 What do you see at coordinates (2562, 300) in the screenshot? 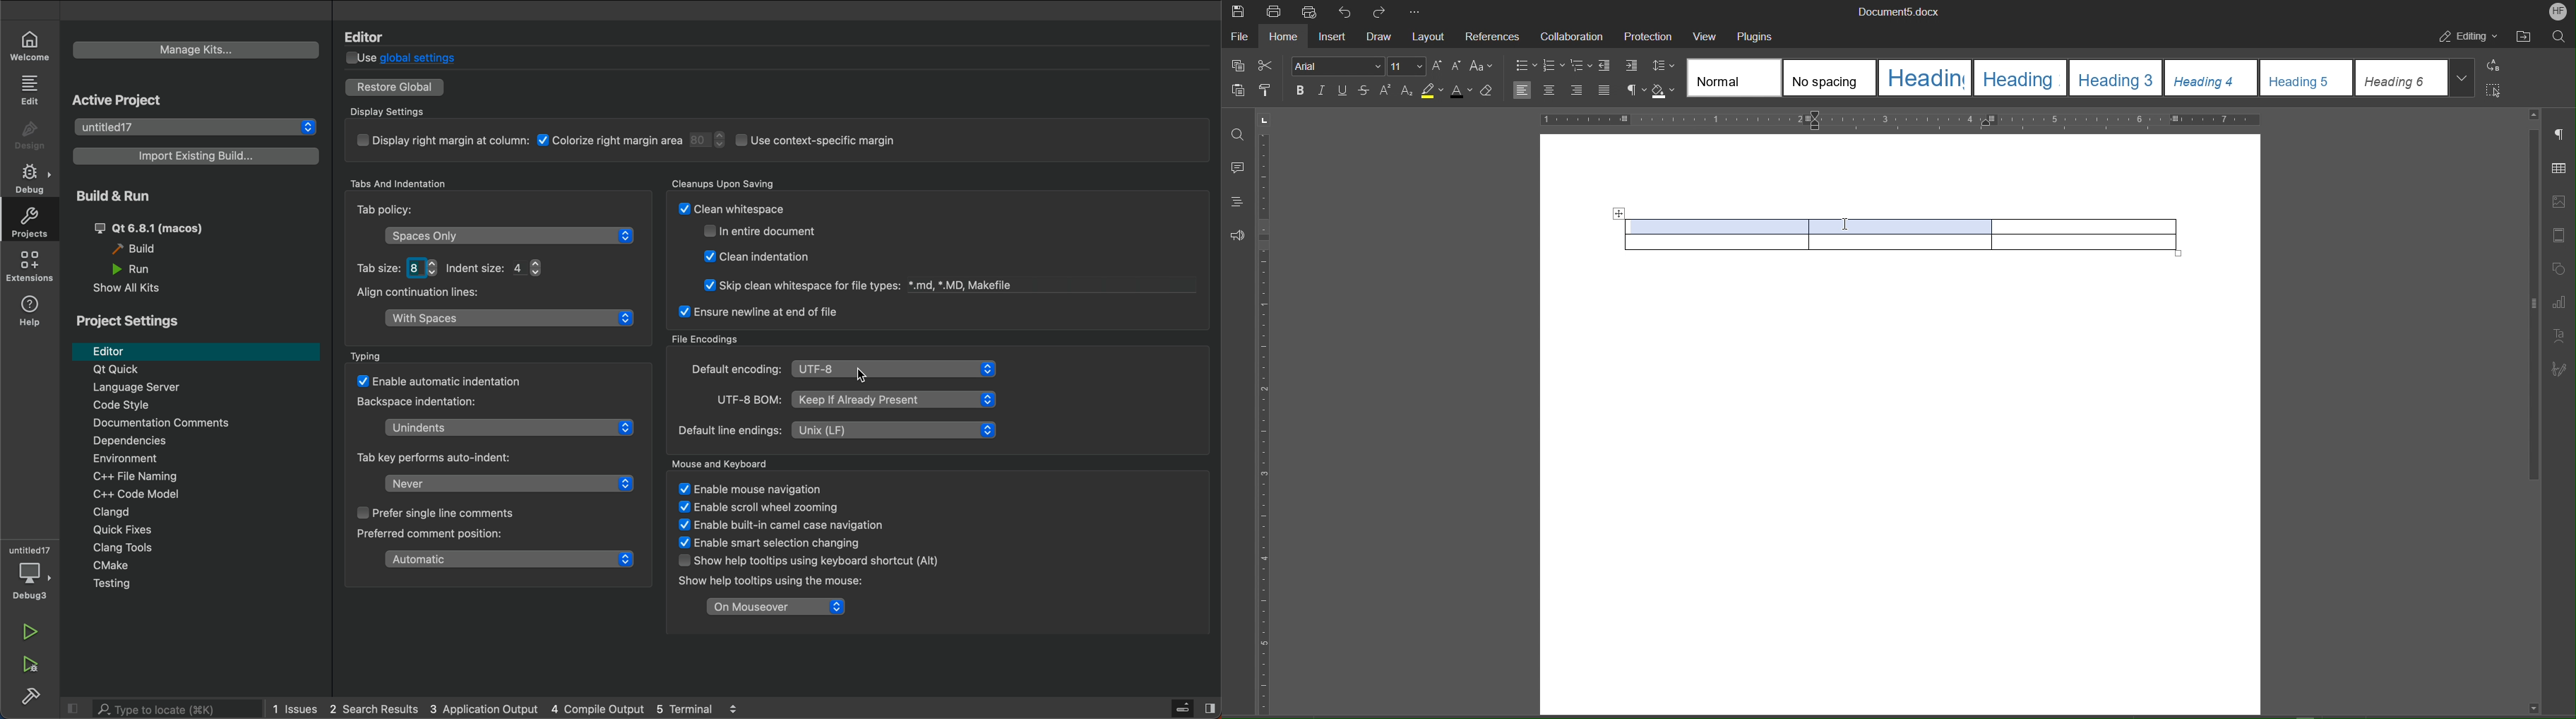
I see `Graph Settings` at bounding box center [2562, 300].